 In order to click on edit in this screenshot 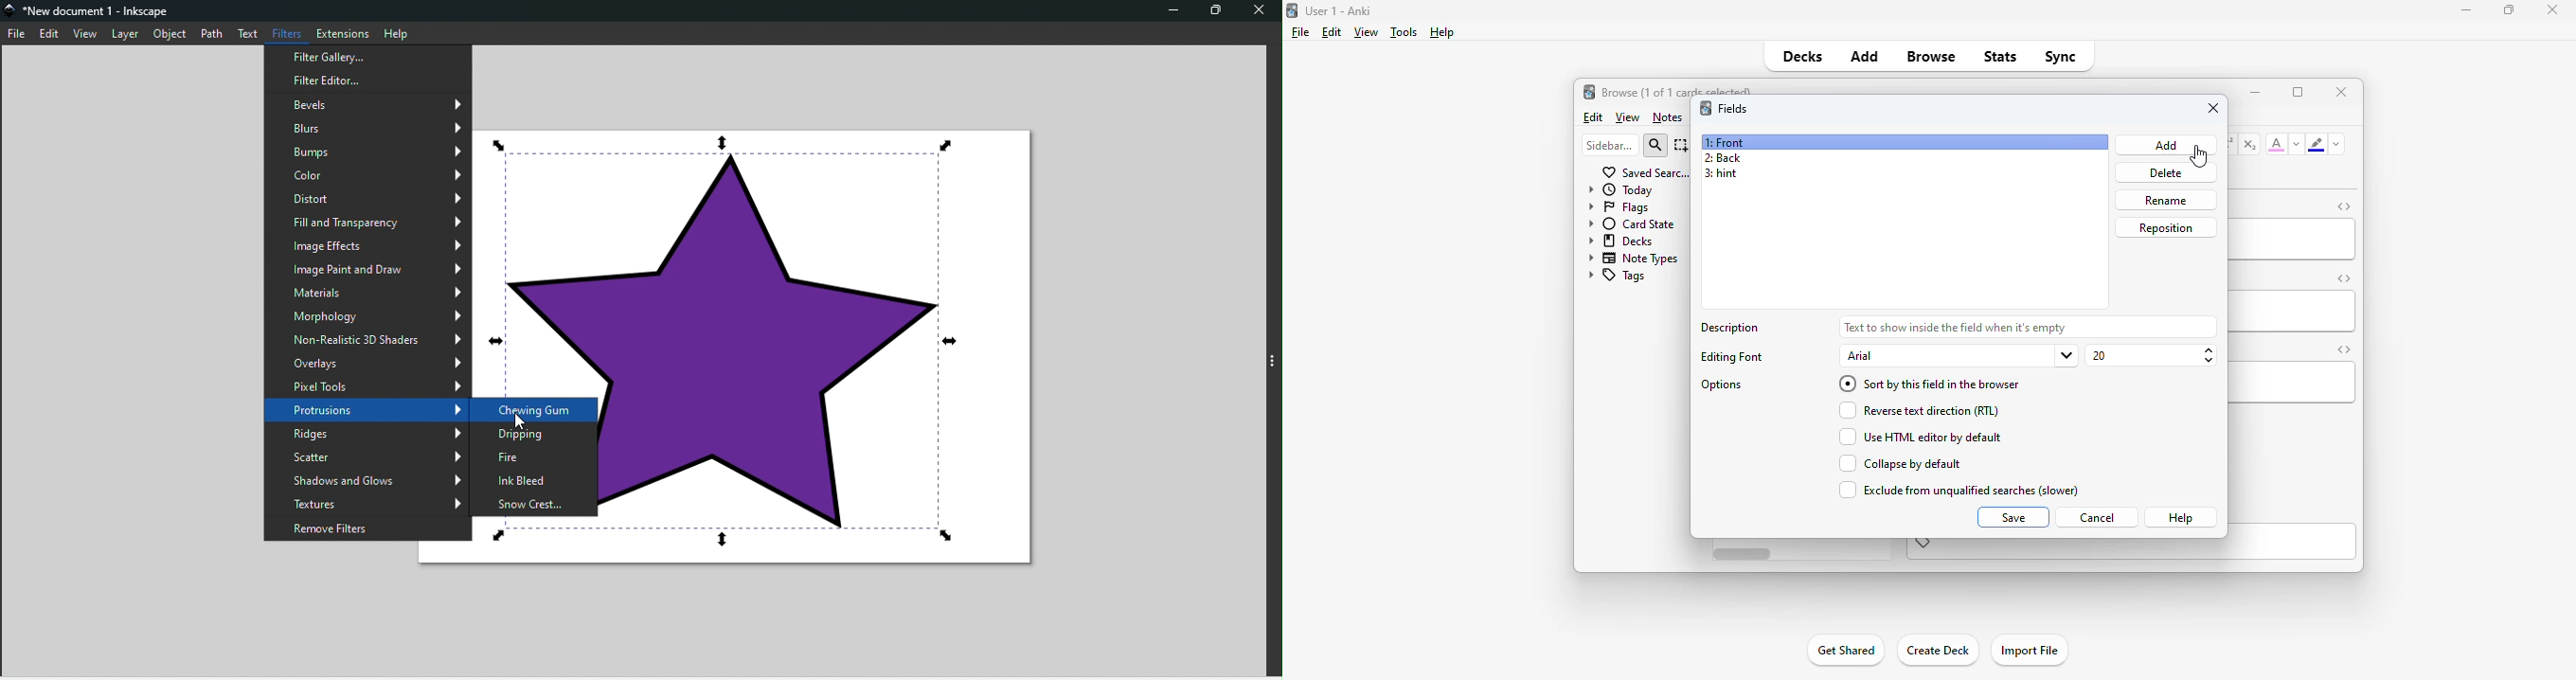, I will do `click(1594, 117)`.